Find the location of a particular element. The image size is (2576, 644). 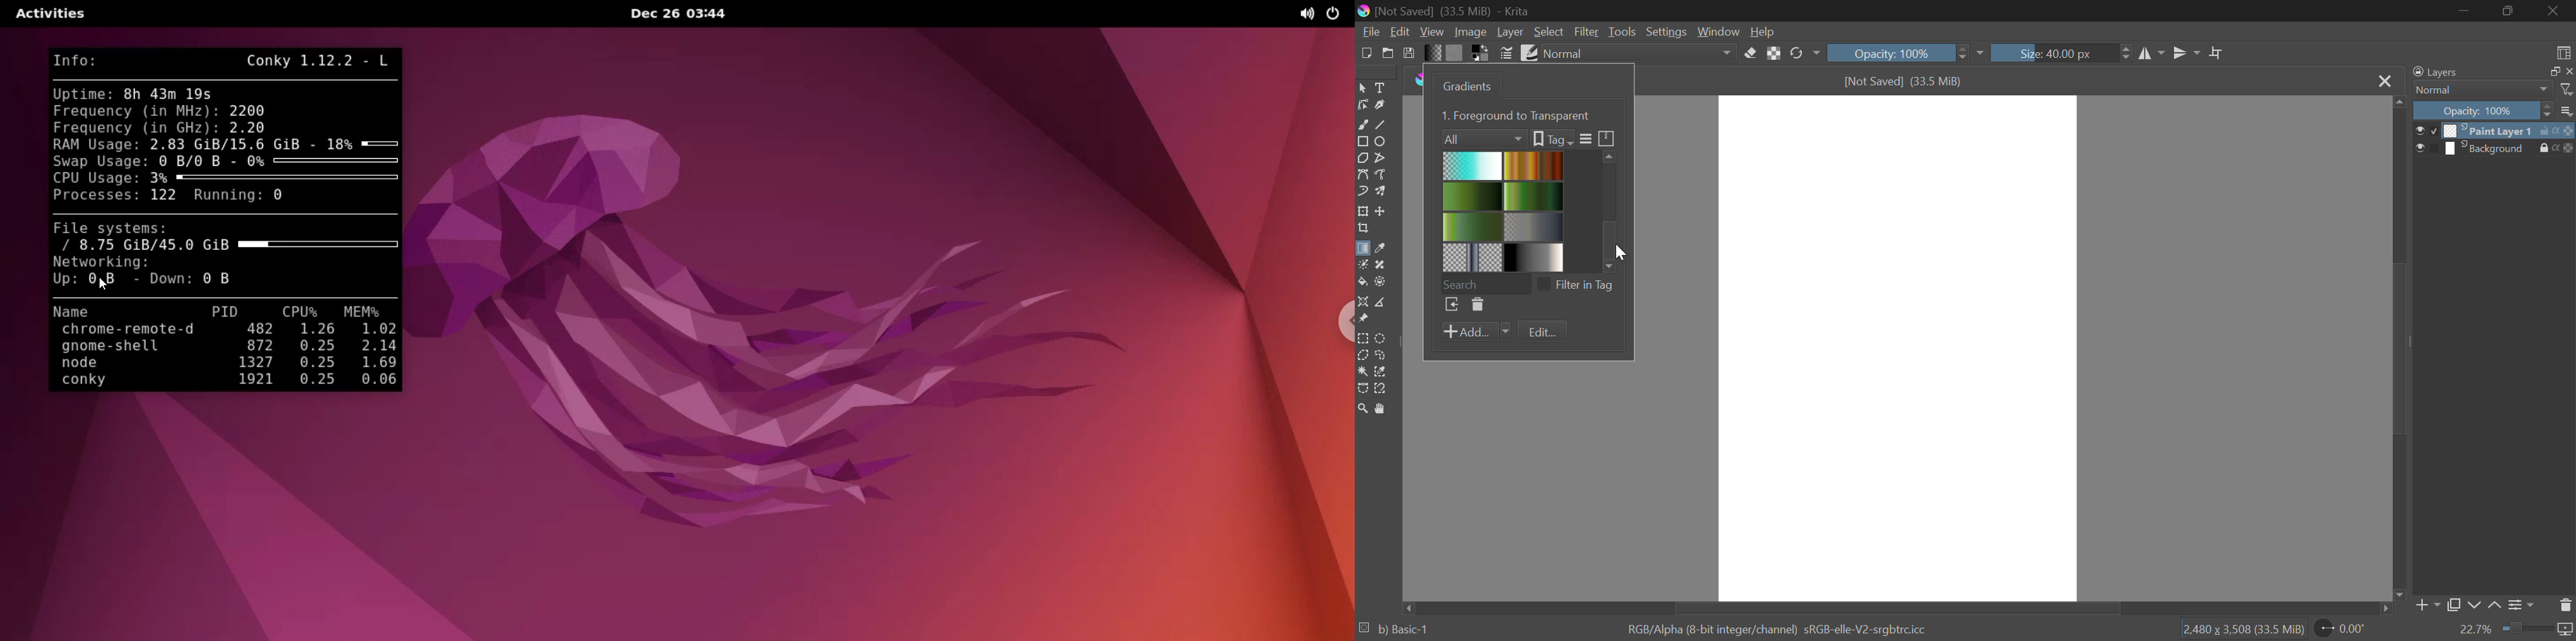

Image is located at coordinates (1469, 31).